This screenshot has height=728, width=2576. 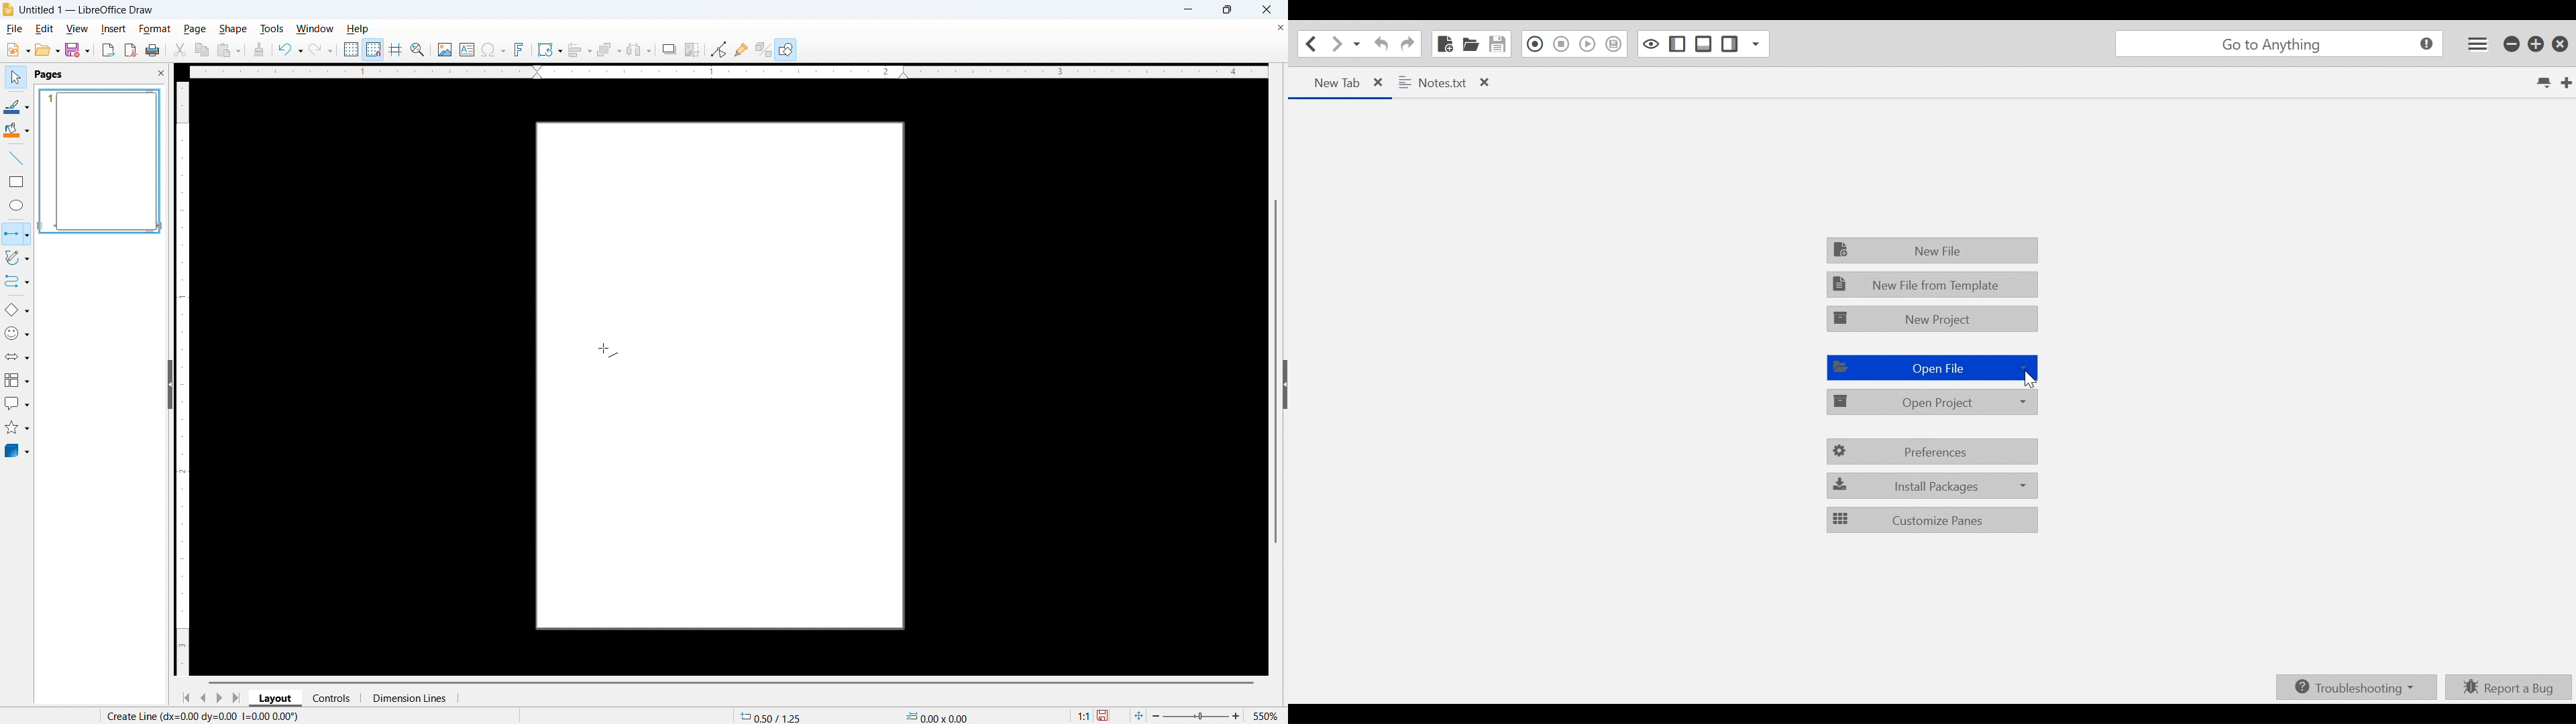 What do you see at coordinates (1933, 402) in the screenshot?
I see `Open Project` at bounding box center [1933, 402].